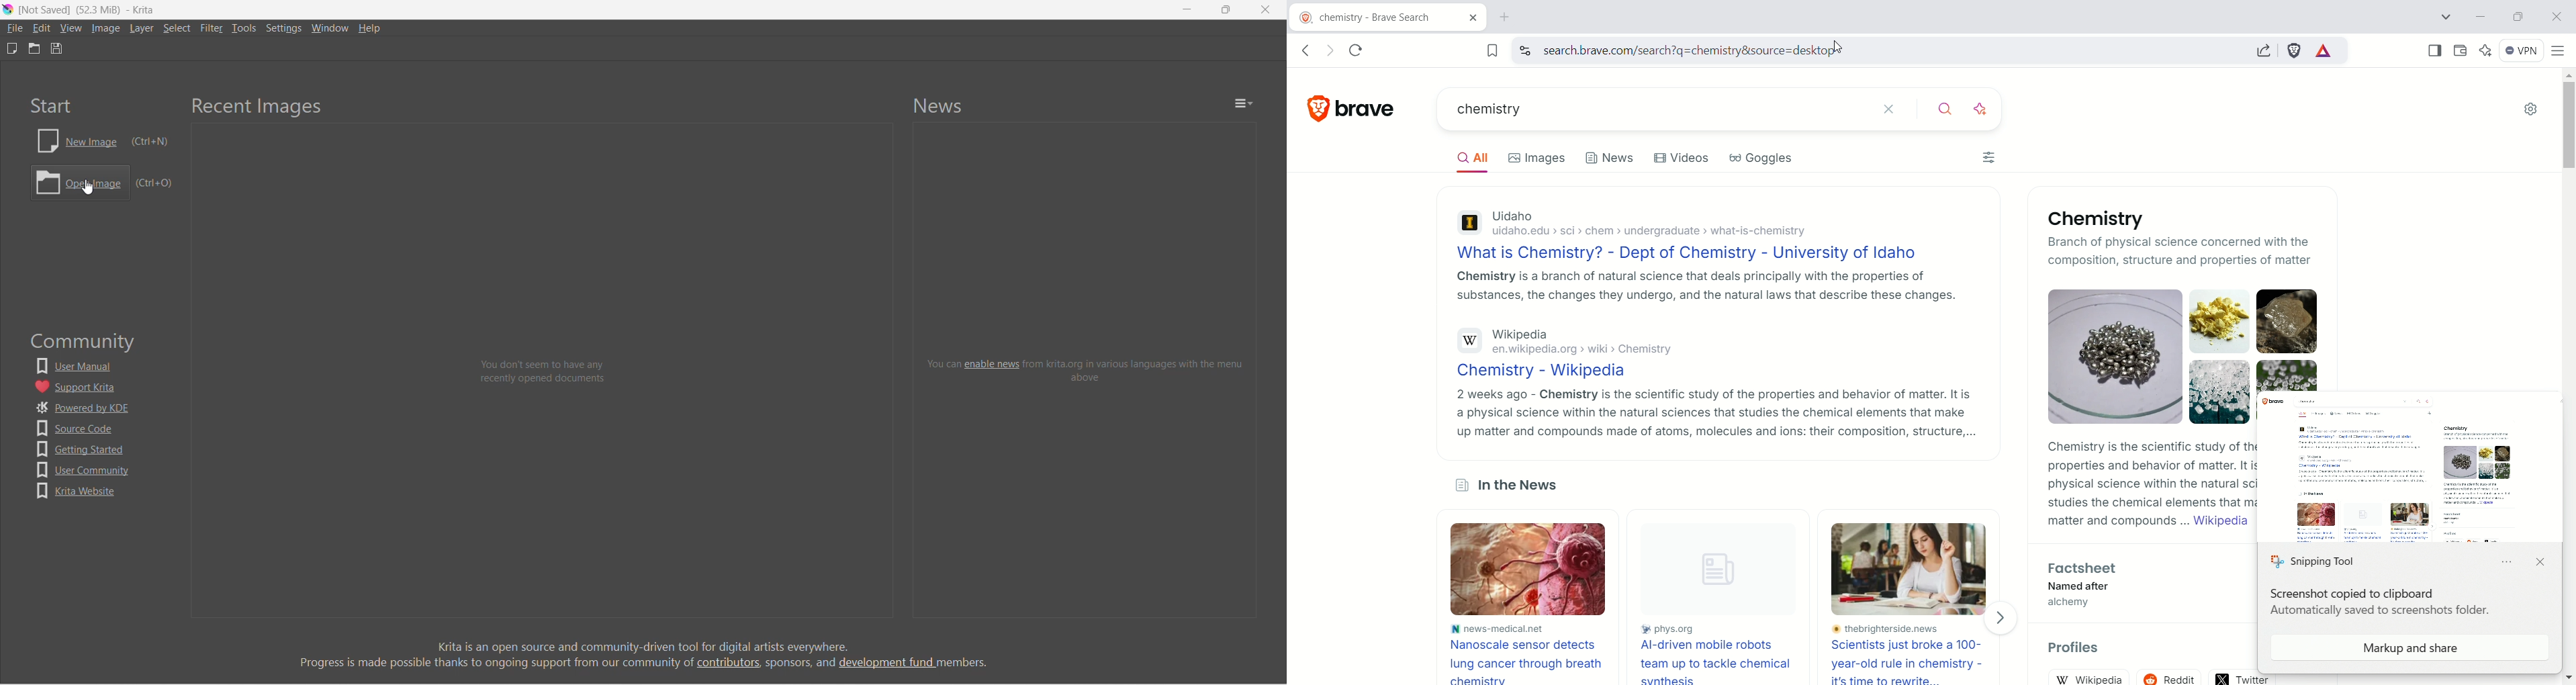 The height and width of the screenshot is (700, 2576). Describe the element at coordinates (1244, 103) in the screenshot. I see `news option` at that location.